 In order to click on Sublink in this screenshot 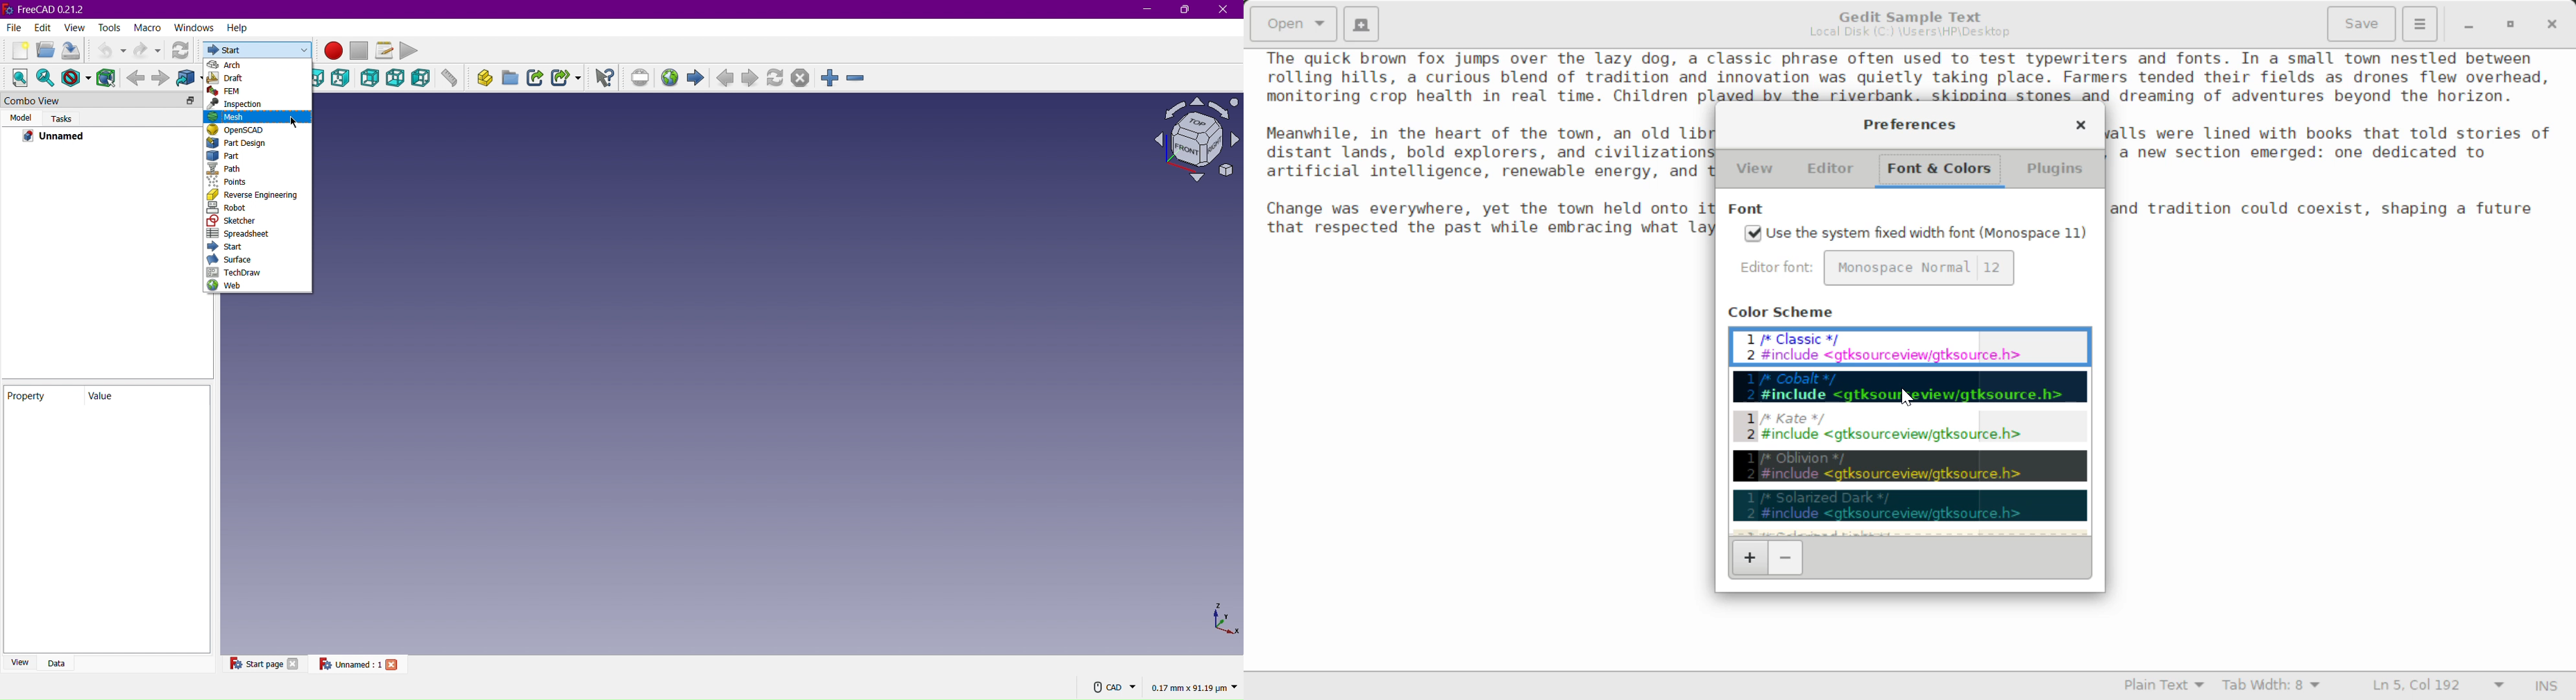, I will do `click(566, 79)`.